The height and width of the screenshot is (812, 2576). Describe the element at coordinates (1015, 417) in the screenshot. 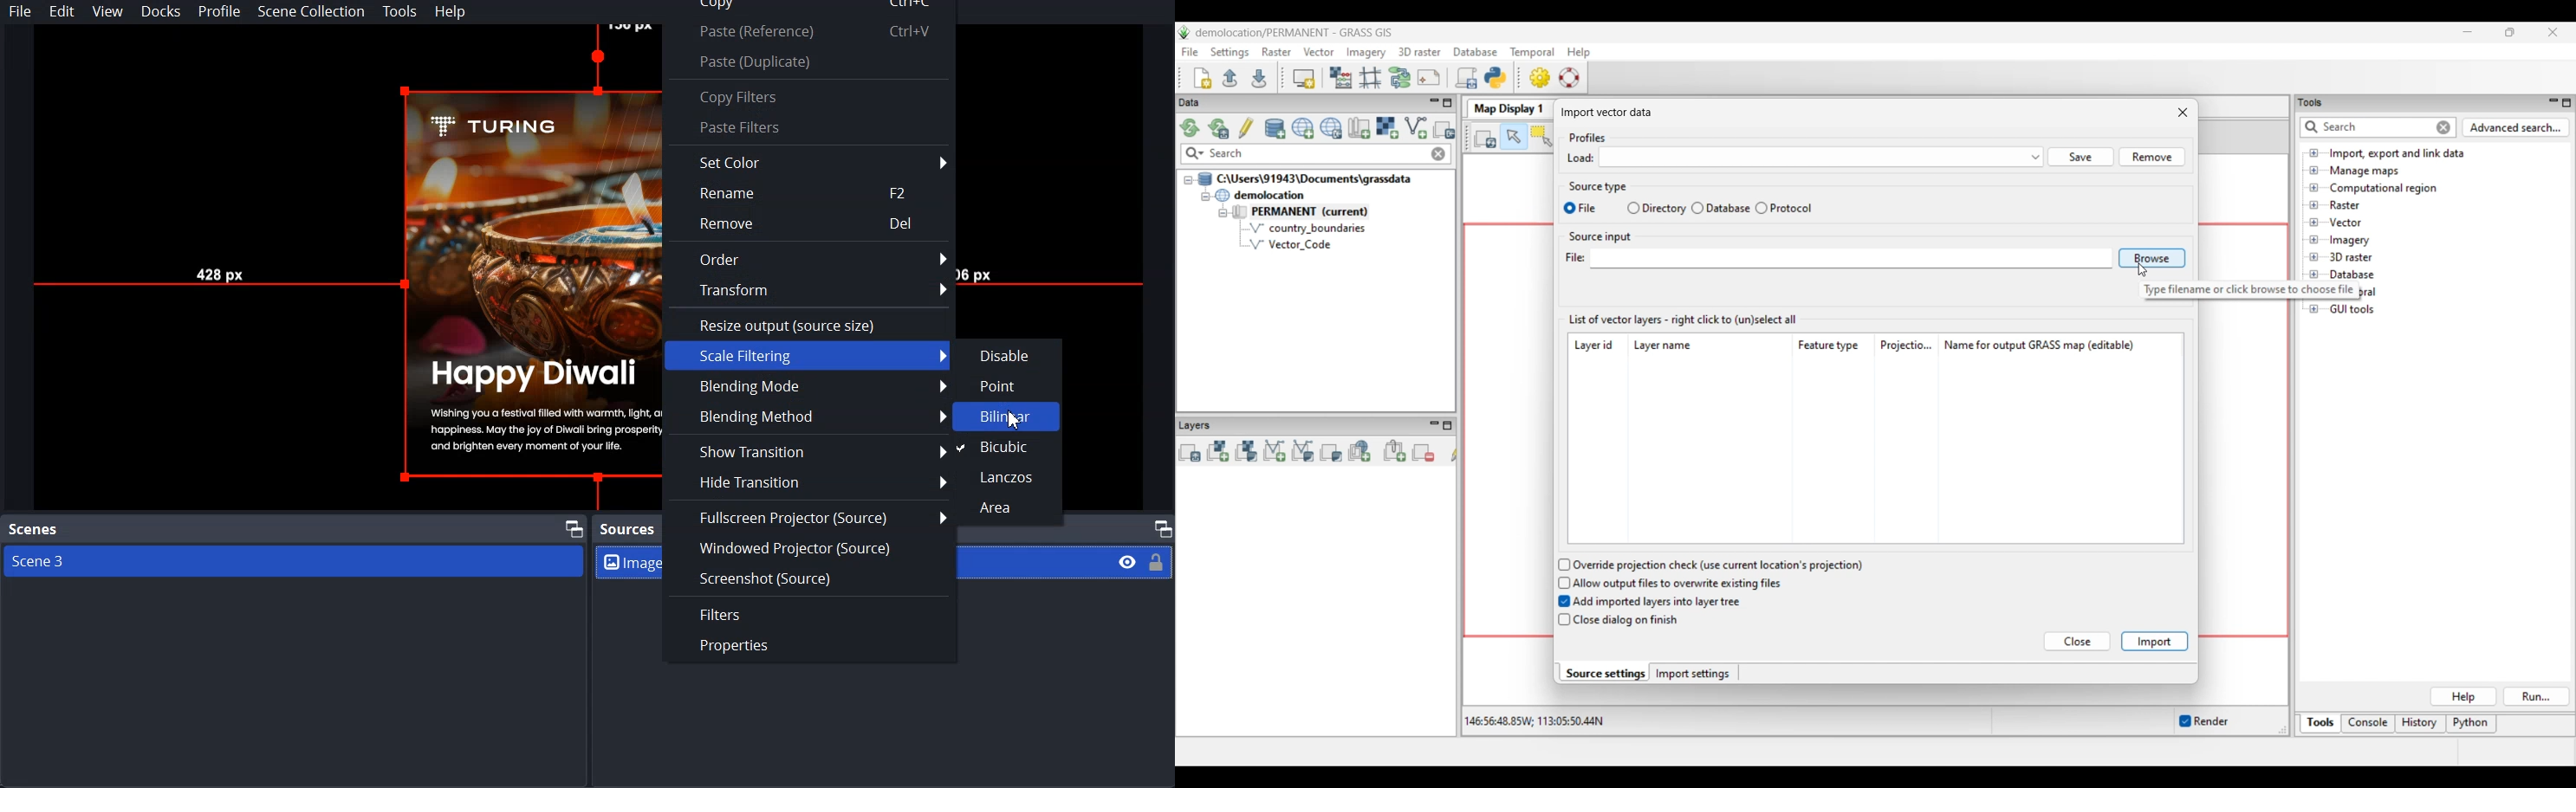

I see `Cursor` at that location.